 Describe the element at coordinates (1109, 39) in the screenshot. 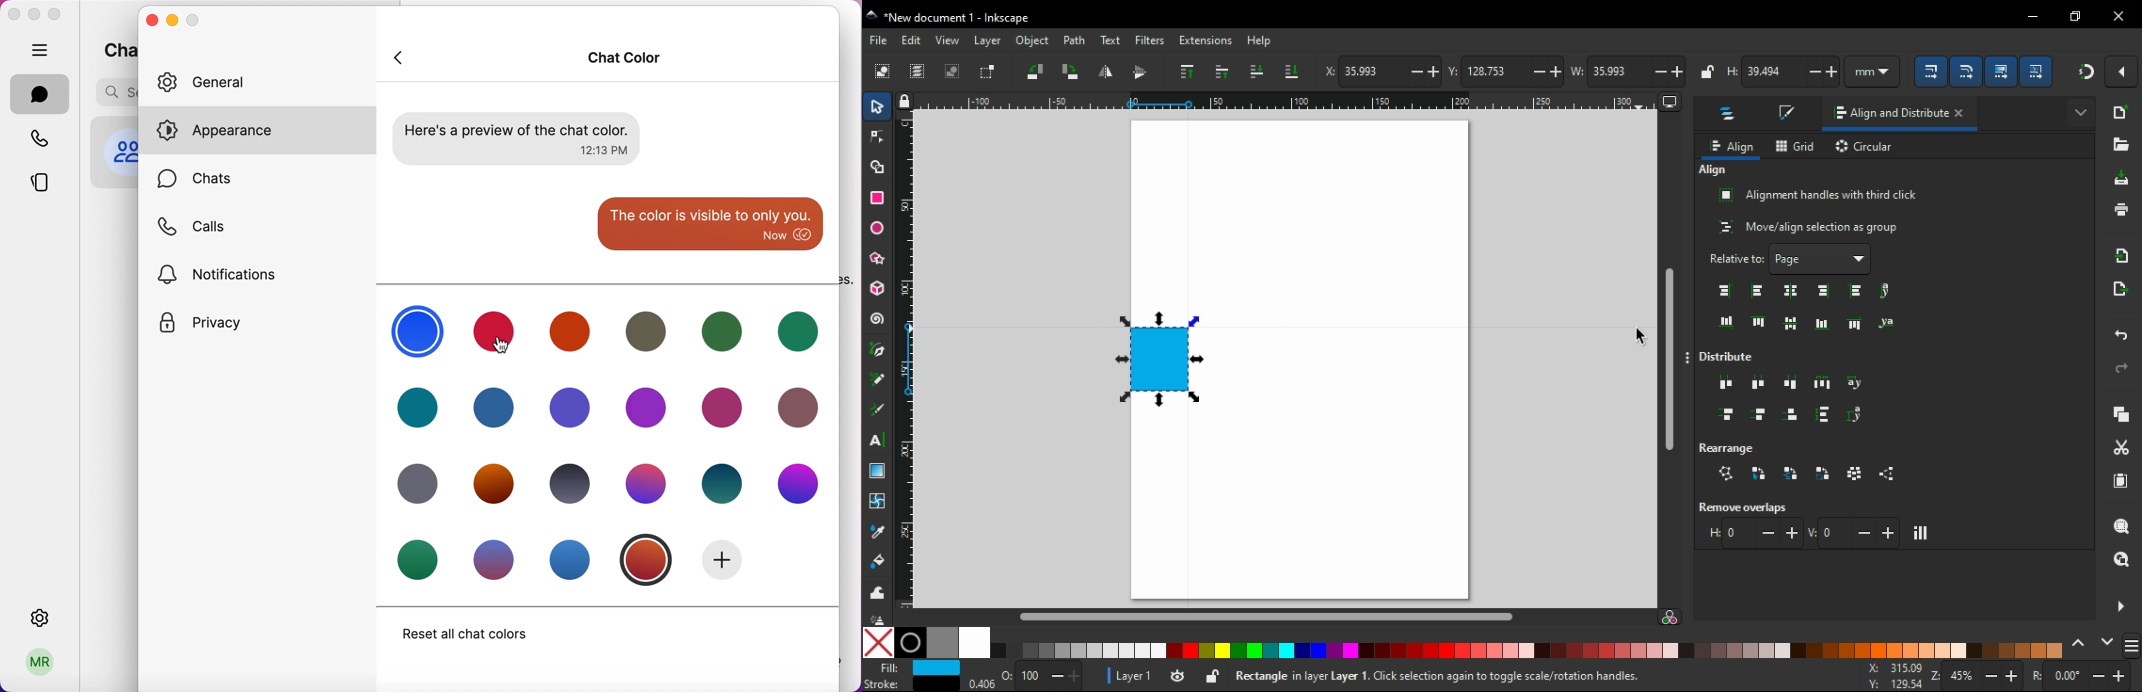

I see `text` at that location.